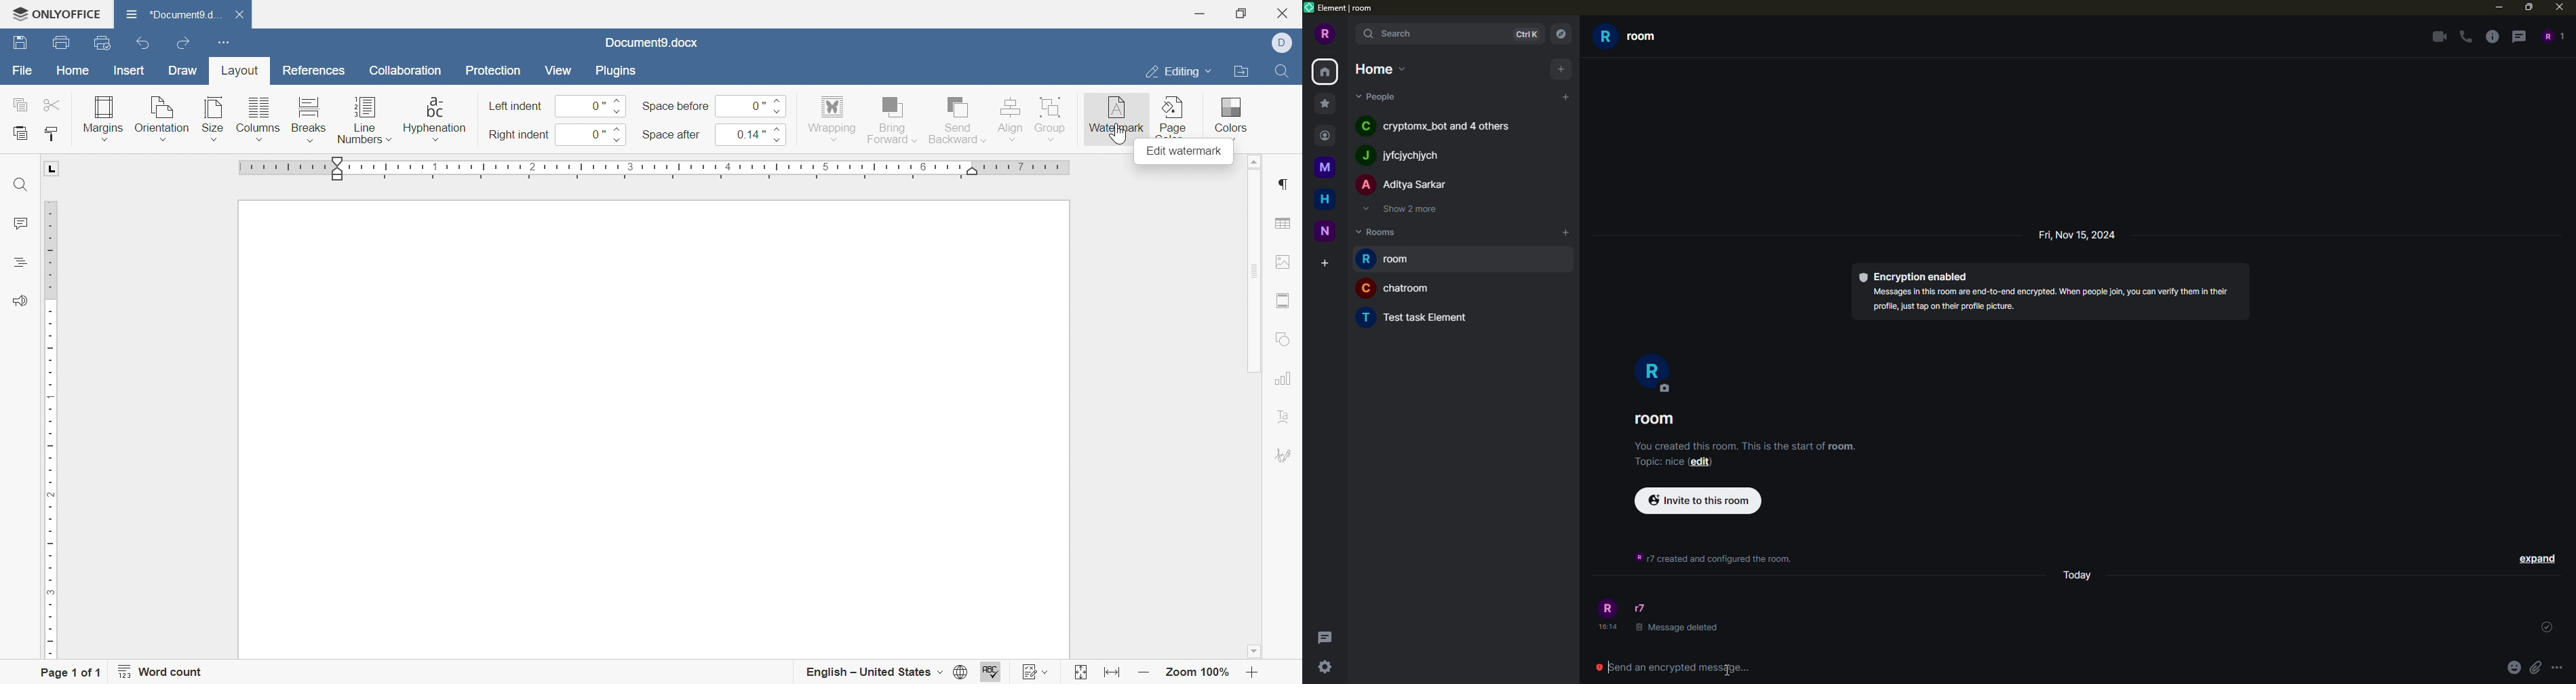  I want to click on space after, so click(672, 136).